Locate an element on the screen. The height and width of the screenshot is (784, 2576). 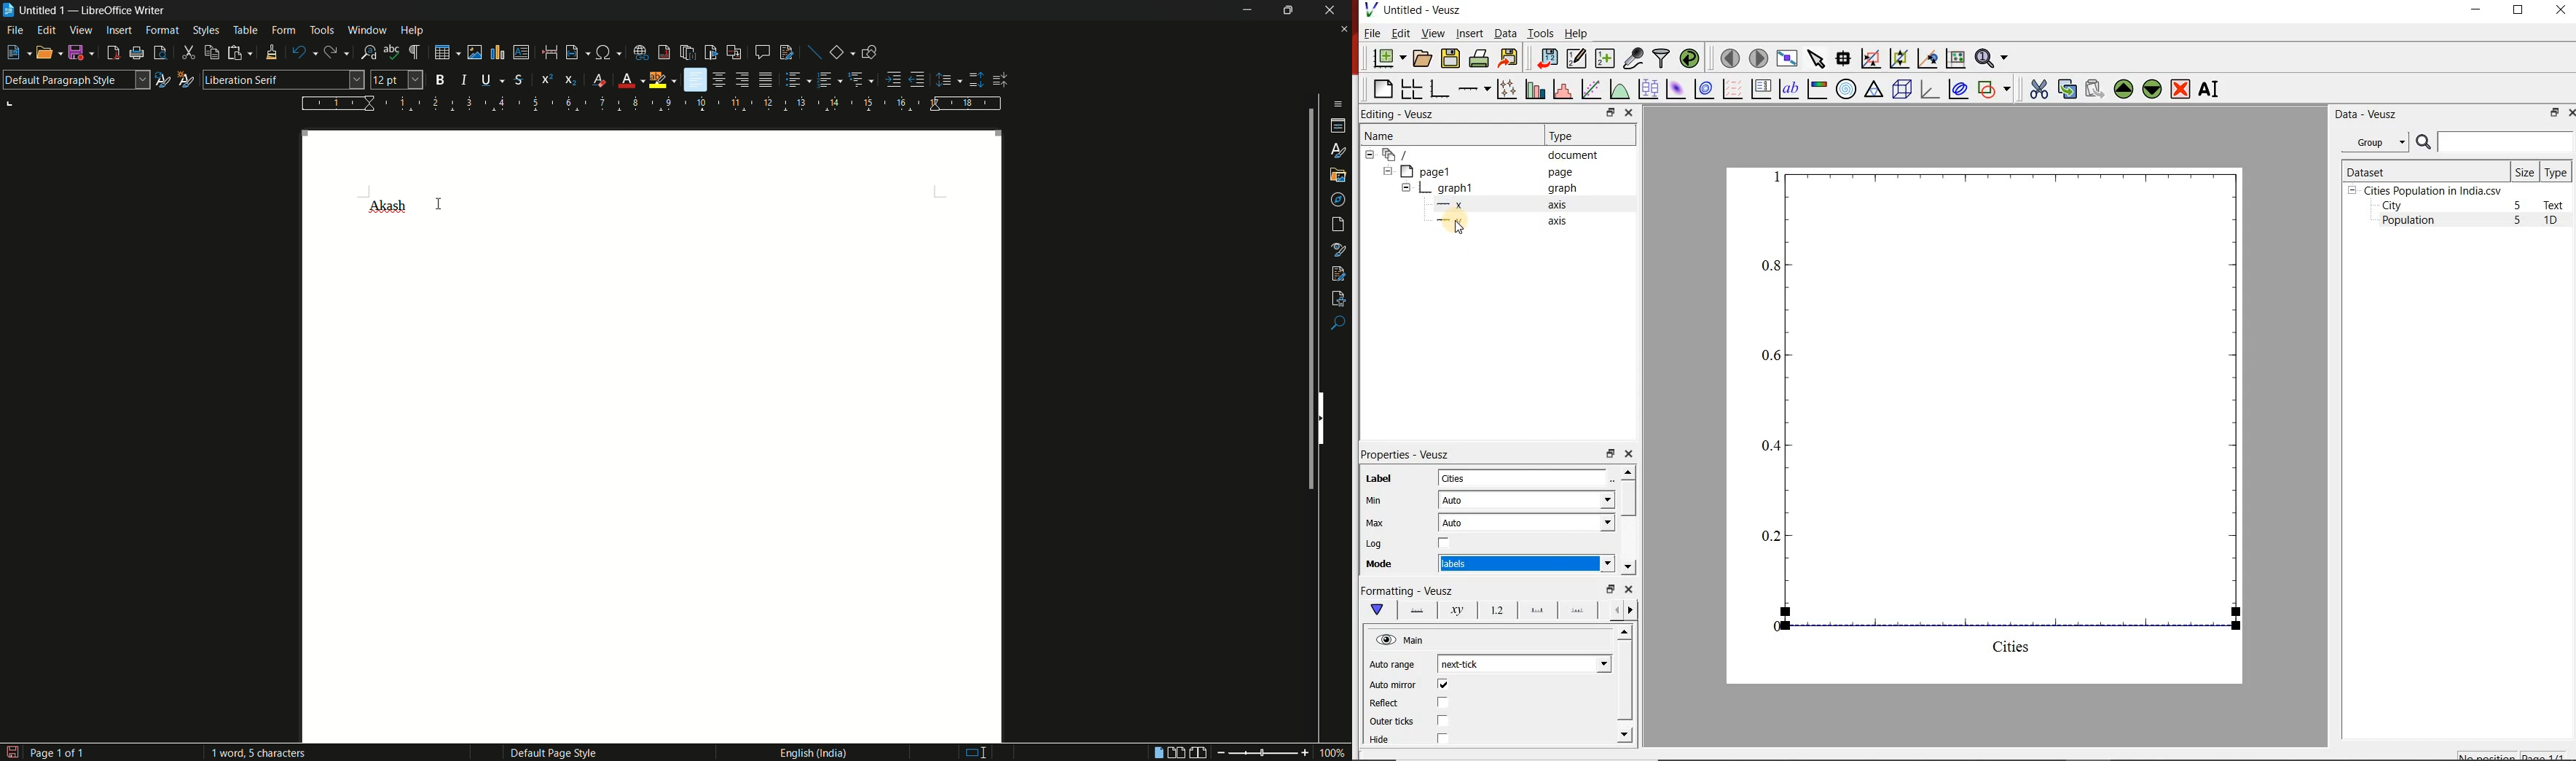
underline is located at coordinates (486, 79).